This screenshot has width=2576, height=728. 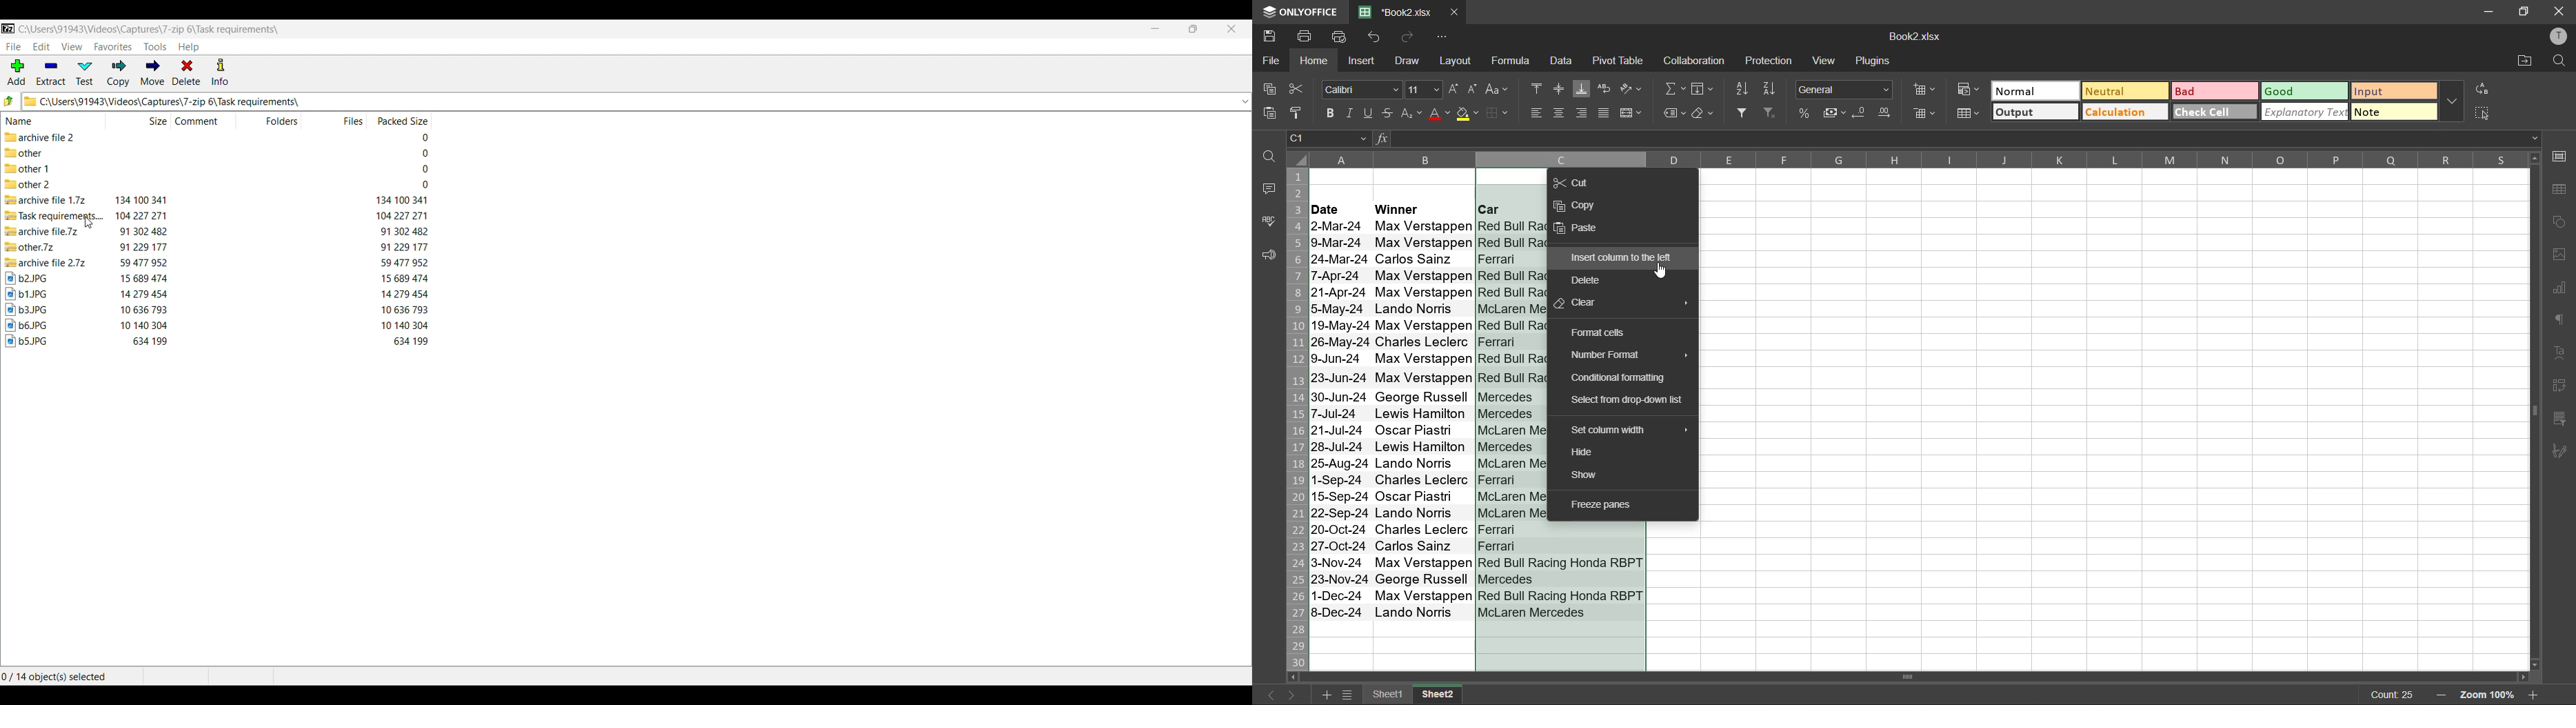 What do you see at coordinates (1422, 419) in the screenshot?
I see `Max Verstappen
Max Verstappen
Carlos Sainz
Max Verstappen
Max Verstappen
Lando Norris
Max Verstappen
Charles Leclerc
Max Verstappen
Max Verstappen
George Russell
Lewis Hamilton
Oscar Piastri
Lewis Hamilton
Lando Norris
Charles Leclerc
Oscar Piastri
Lando Norris
Charles Leclerc
Carlos Sainz
Max Verstappen
George Russell
Max Verstappen
Lando Norris` at bounding box center [1422, 419].